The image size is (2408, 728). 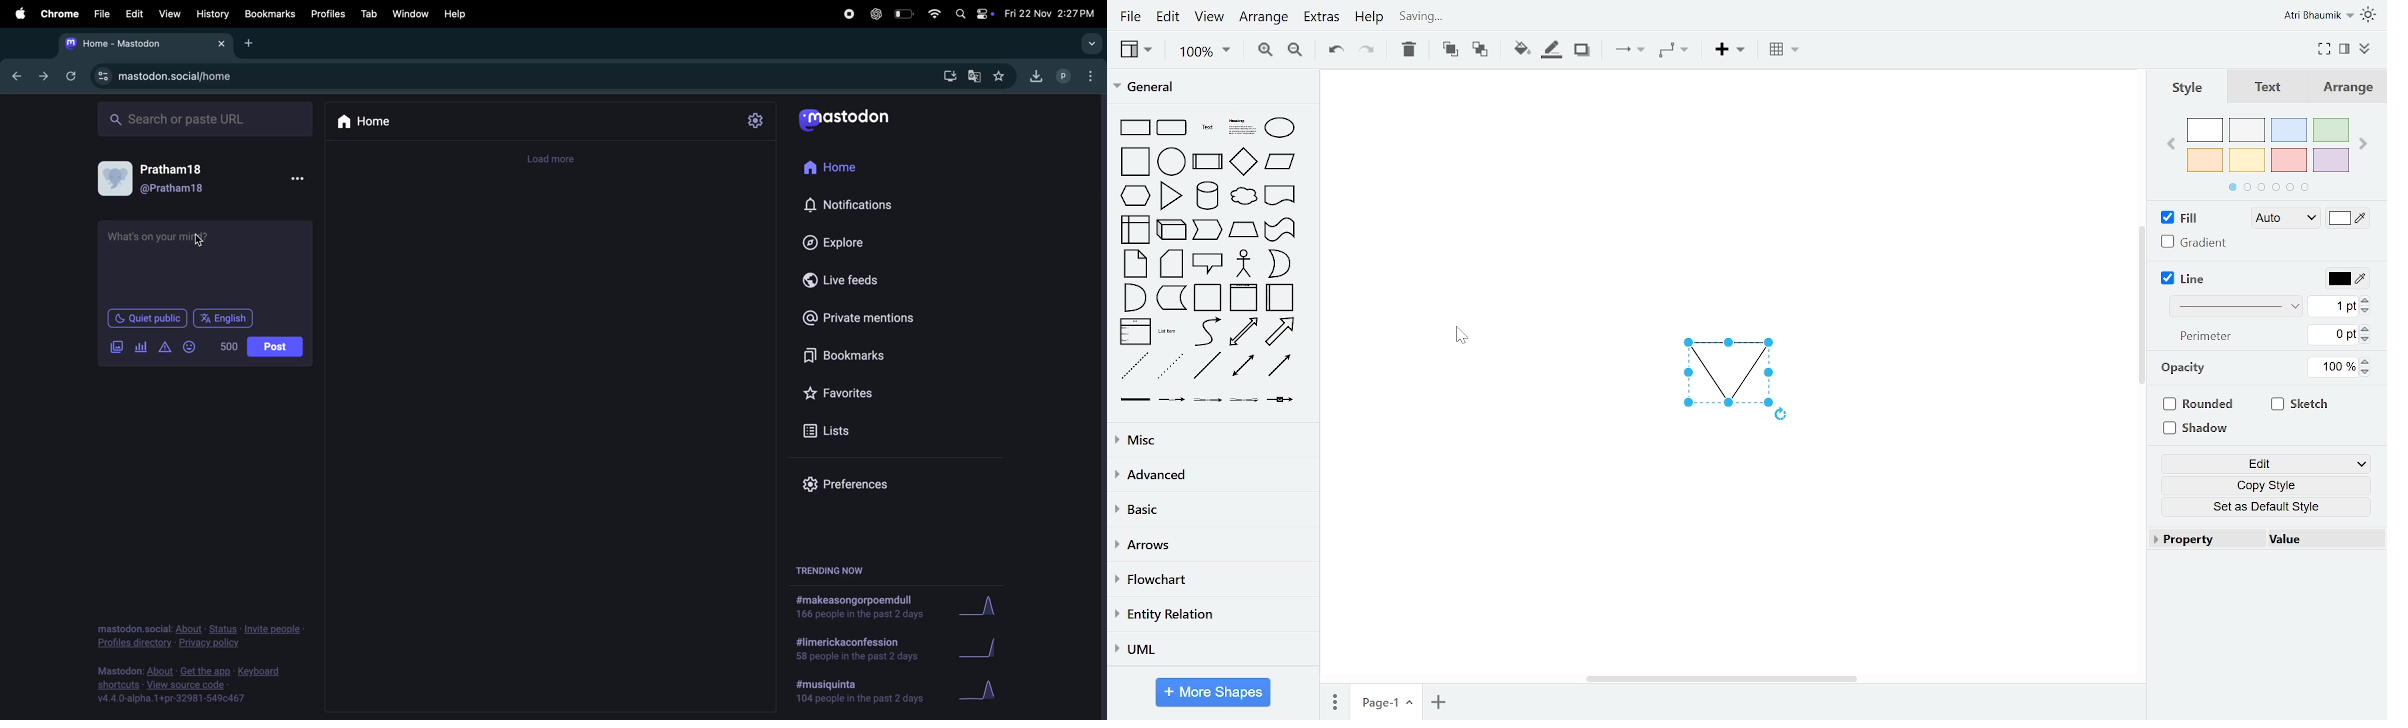 I want to click on connector with 2 label, so click(x=1208, y=402).